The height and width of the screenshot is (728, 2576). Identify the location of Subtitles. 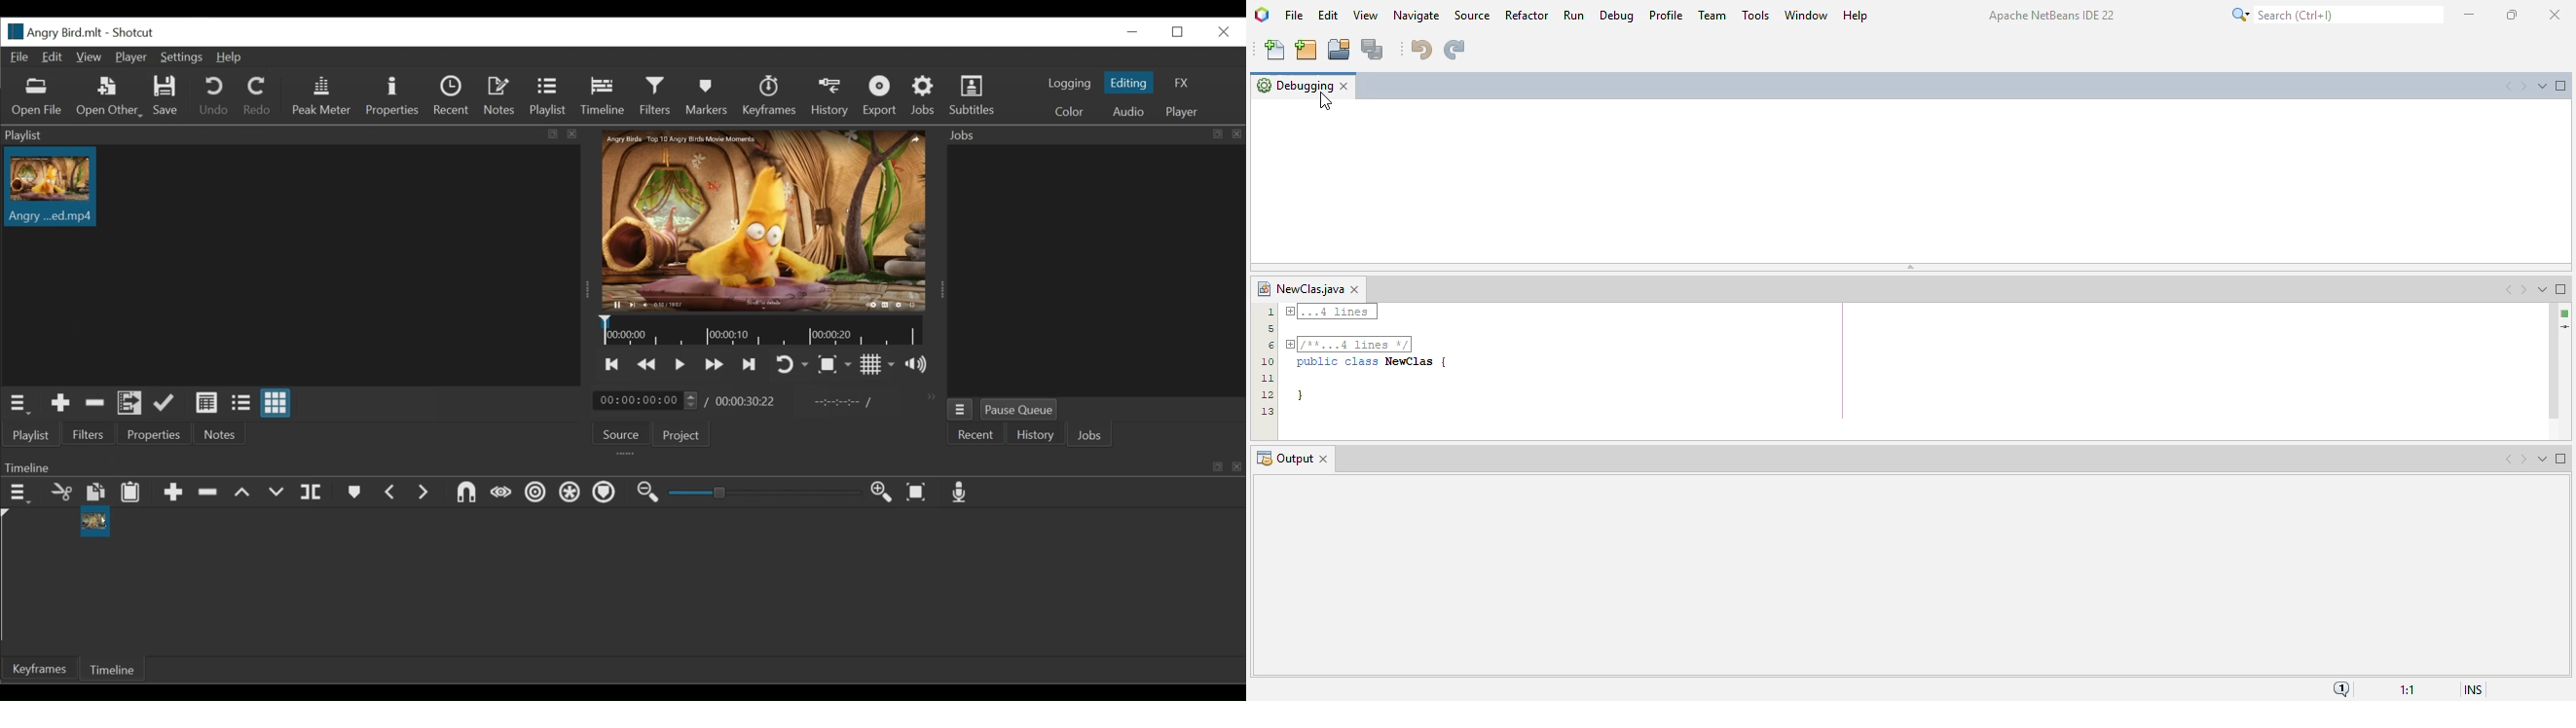
(974, 93).